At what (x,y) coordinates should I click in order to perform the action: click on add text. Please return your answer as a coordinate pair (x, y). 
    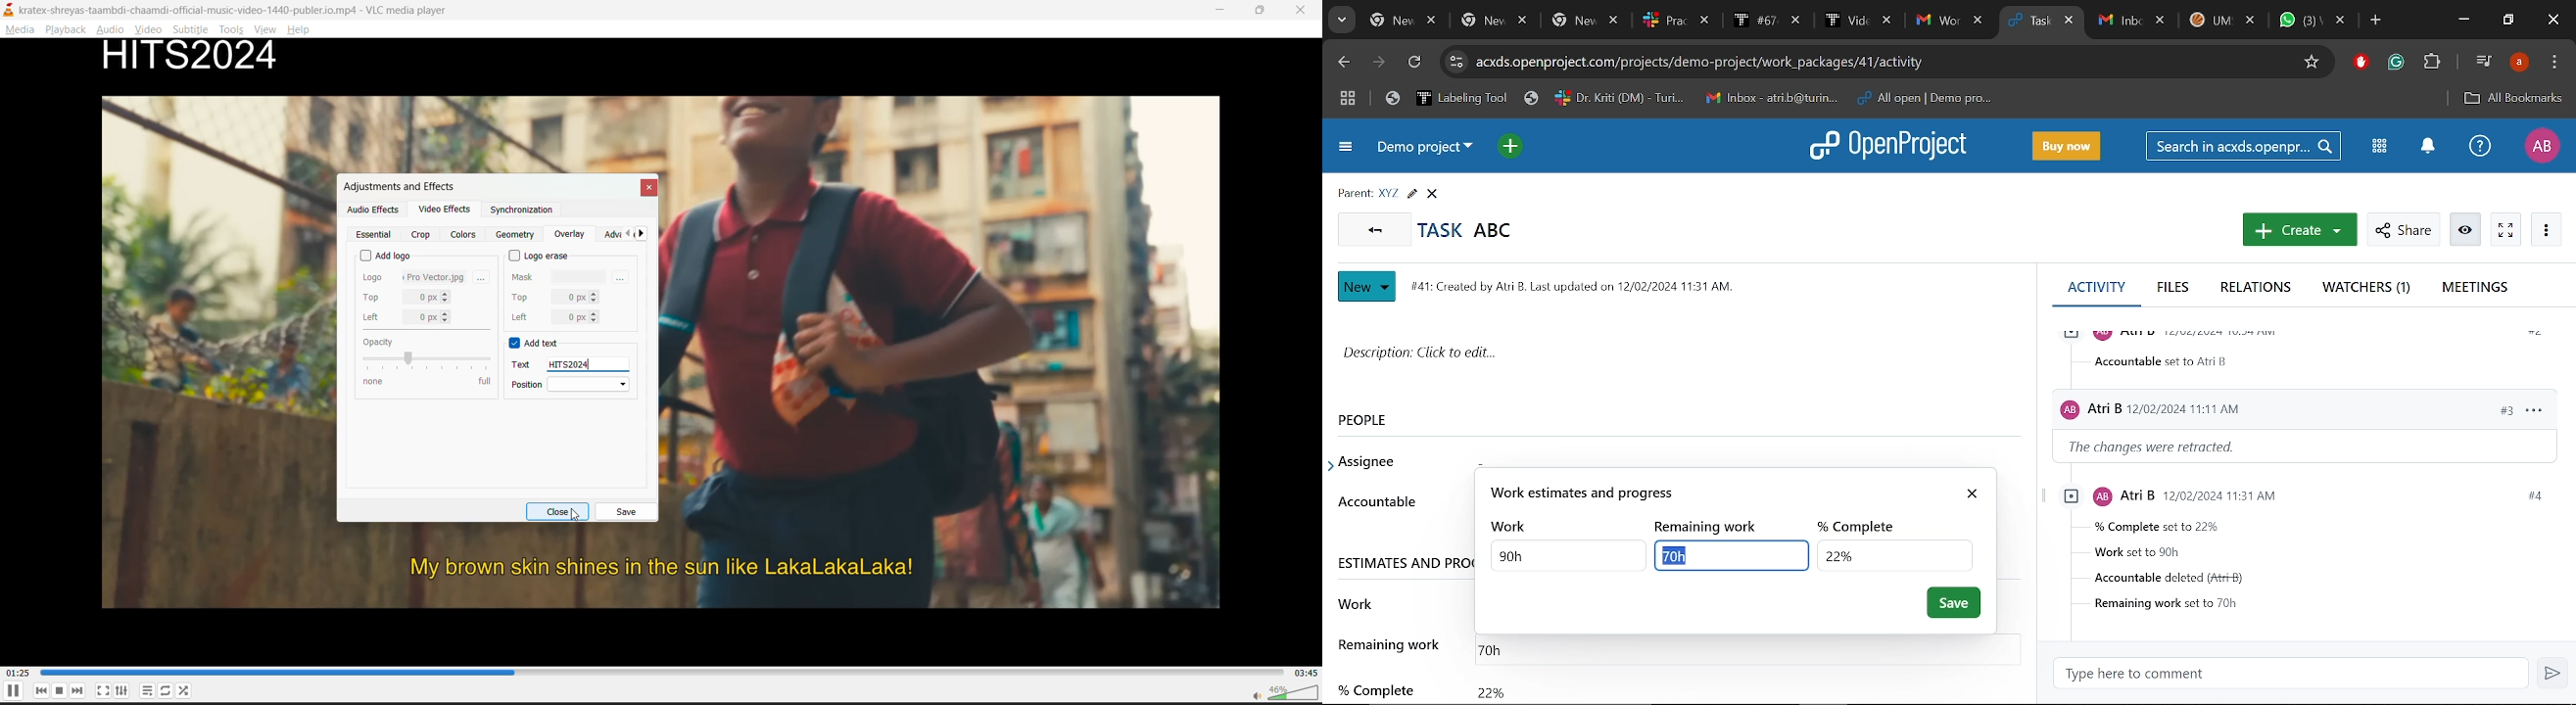
    Looking at the image, I should click on (536, 345).